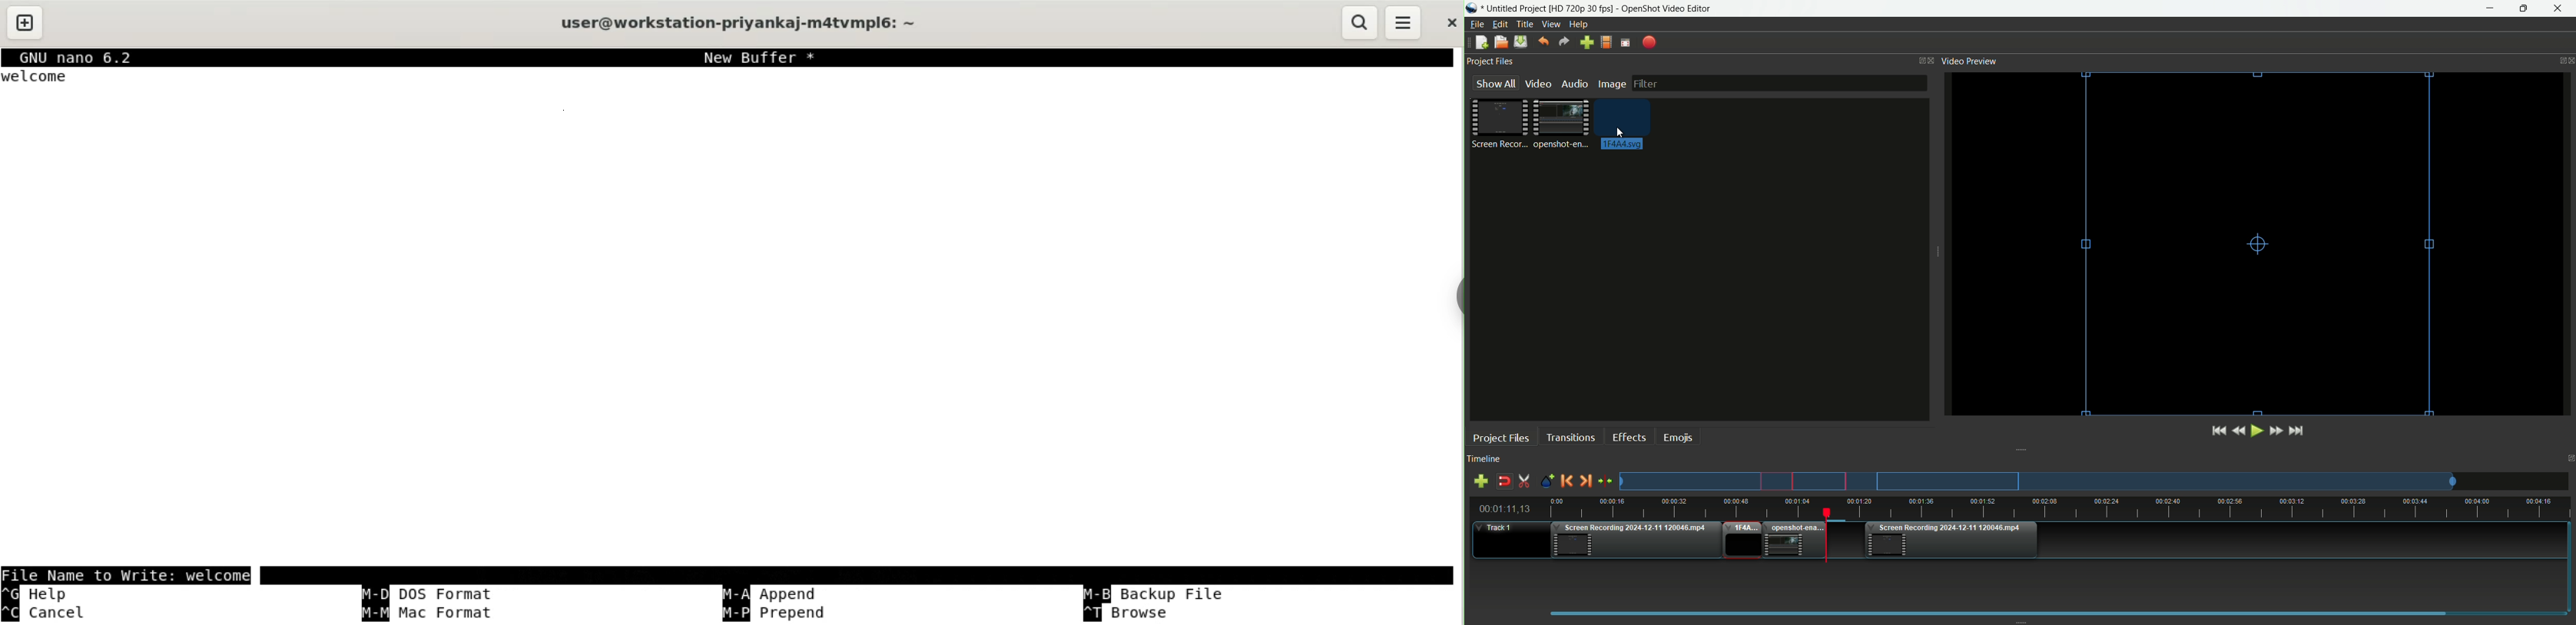 Image resolution: width=2576 pixels, height=644 pixels. I want to click on New file, so click(1479, 43).